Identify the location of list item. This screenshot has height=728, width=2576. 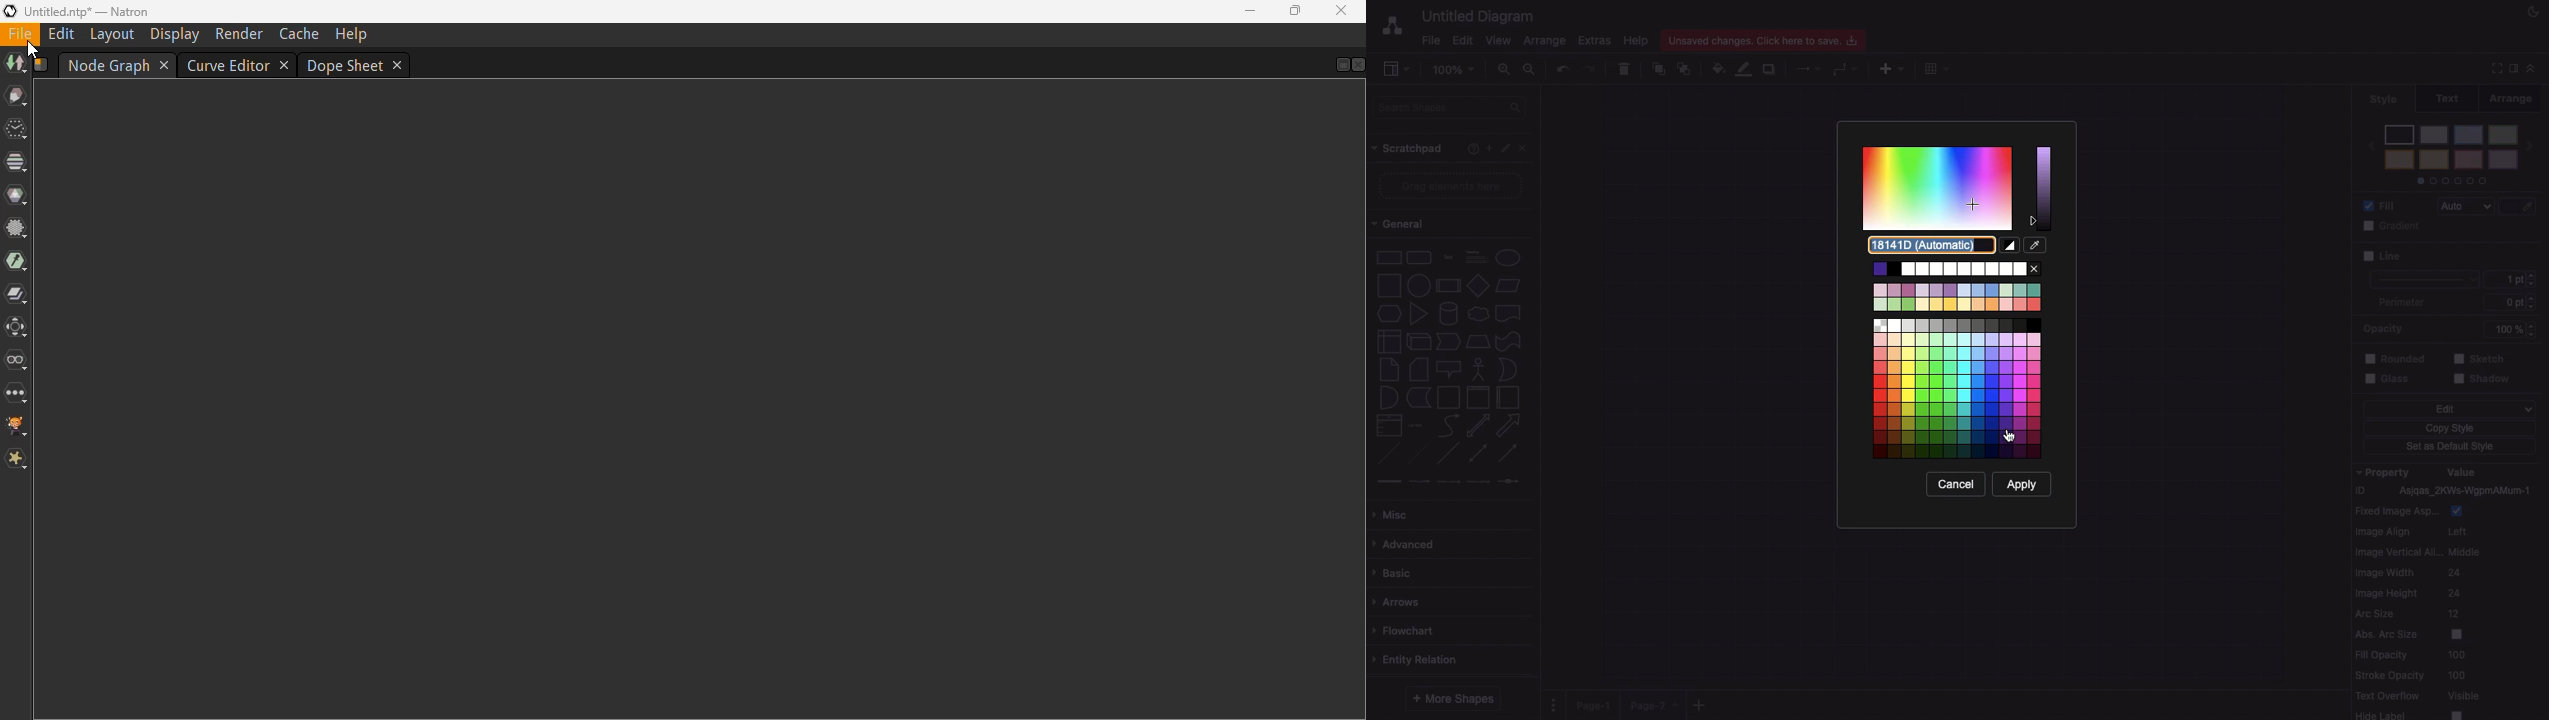
(1417, 424).